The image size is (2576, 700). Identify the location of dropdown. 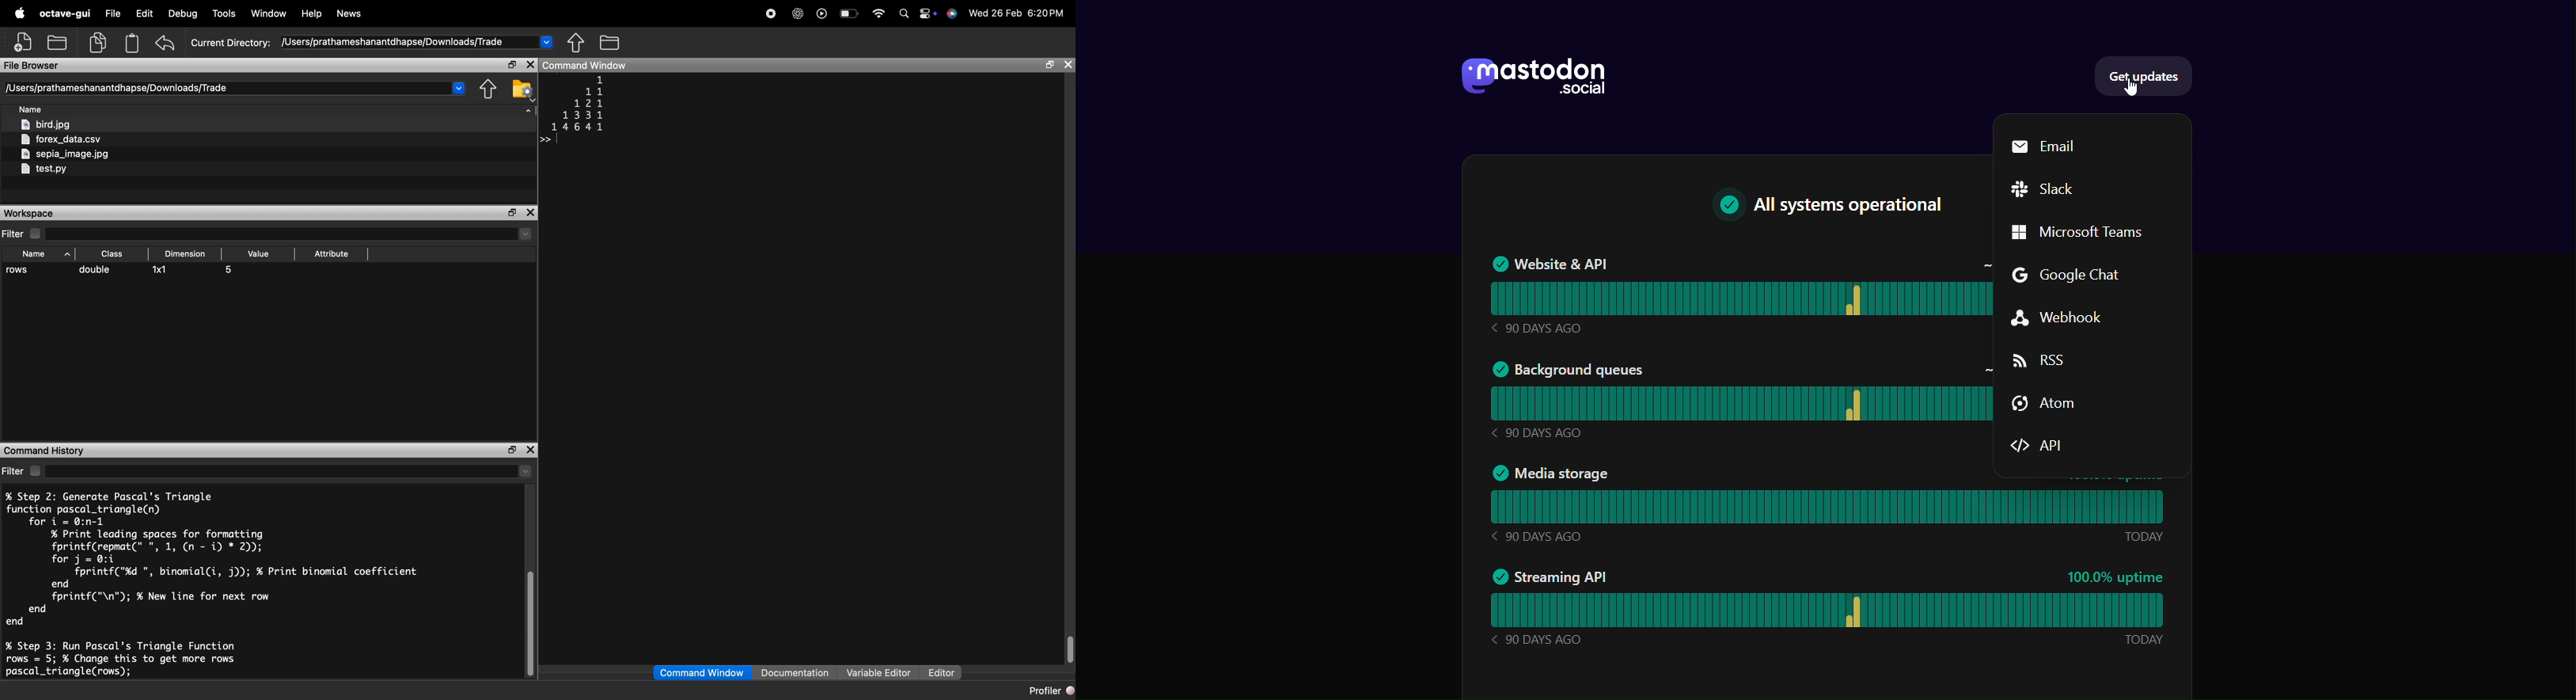
(526, 234).